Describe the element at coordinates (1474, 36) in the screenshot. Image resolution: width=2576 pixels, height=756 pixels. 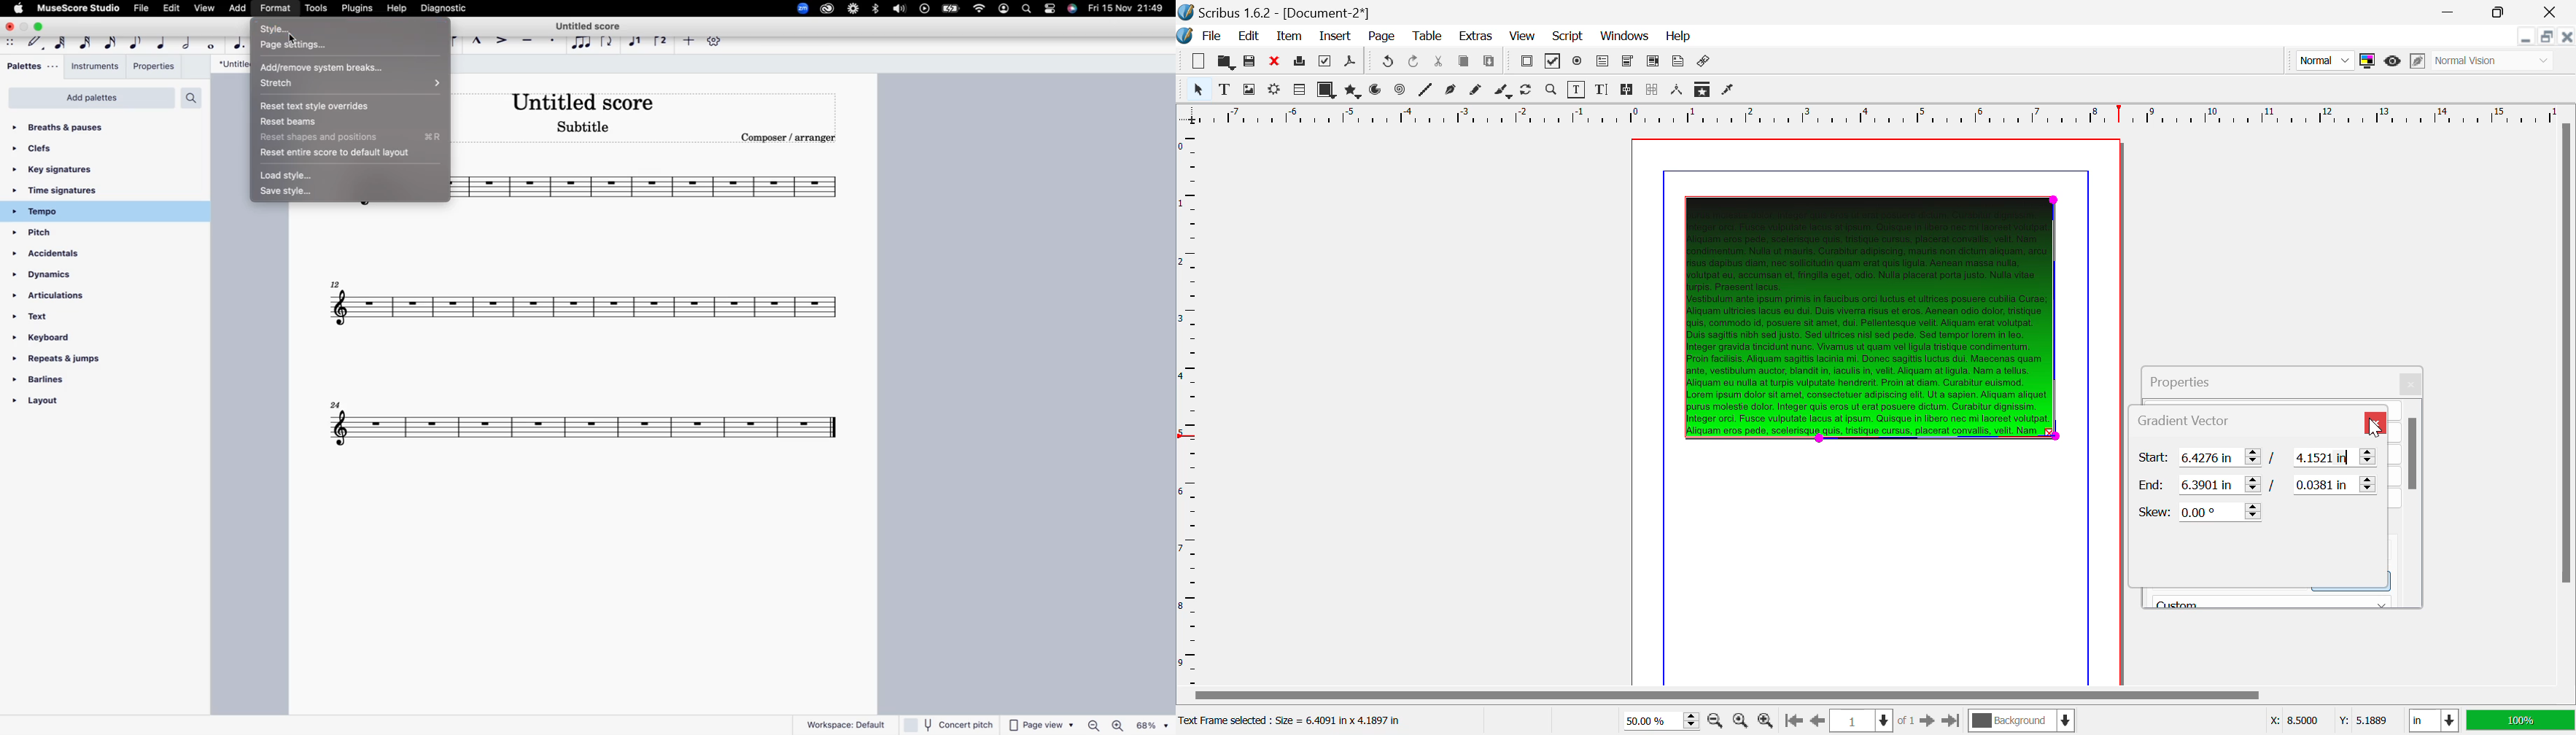
I see `Extras` at that location.